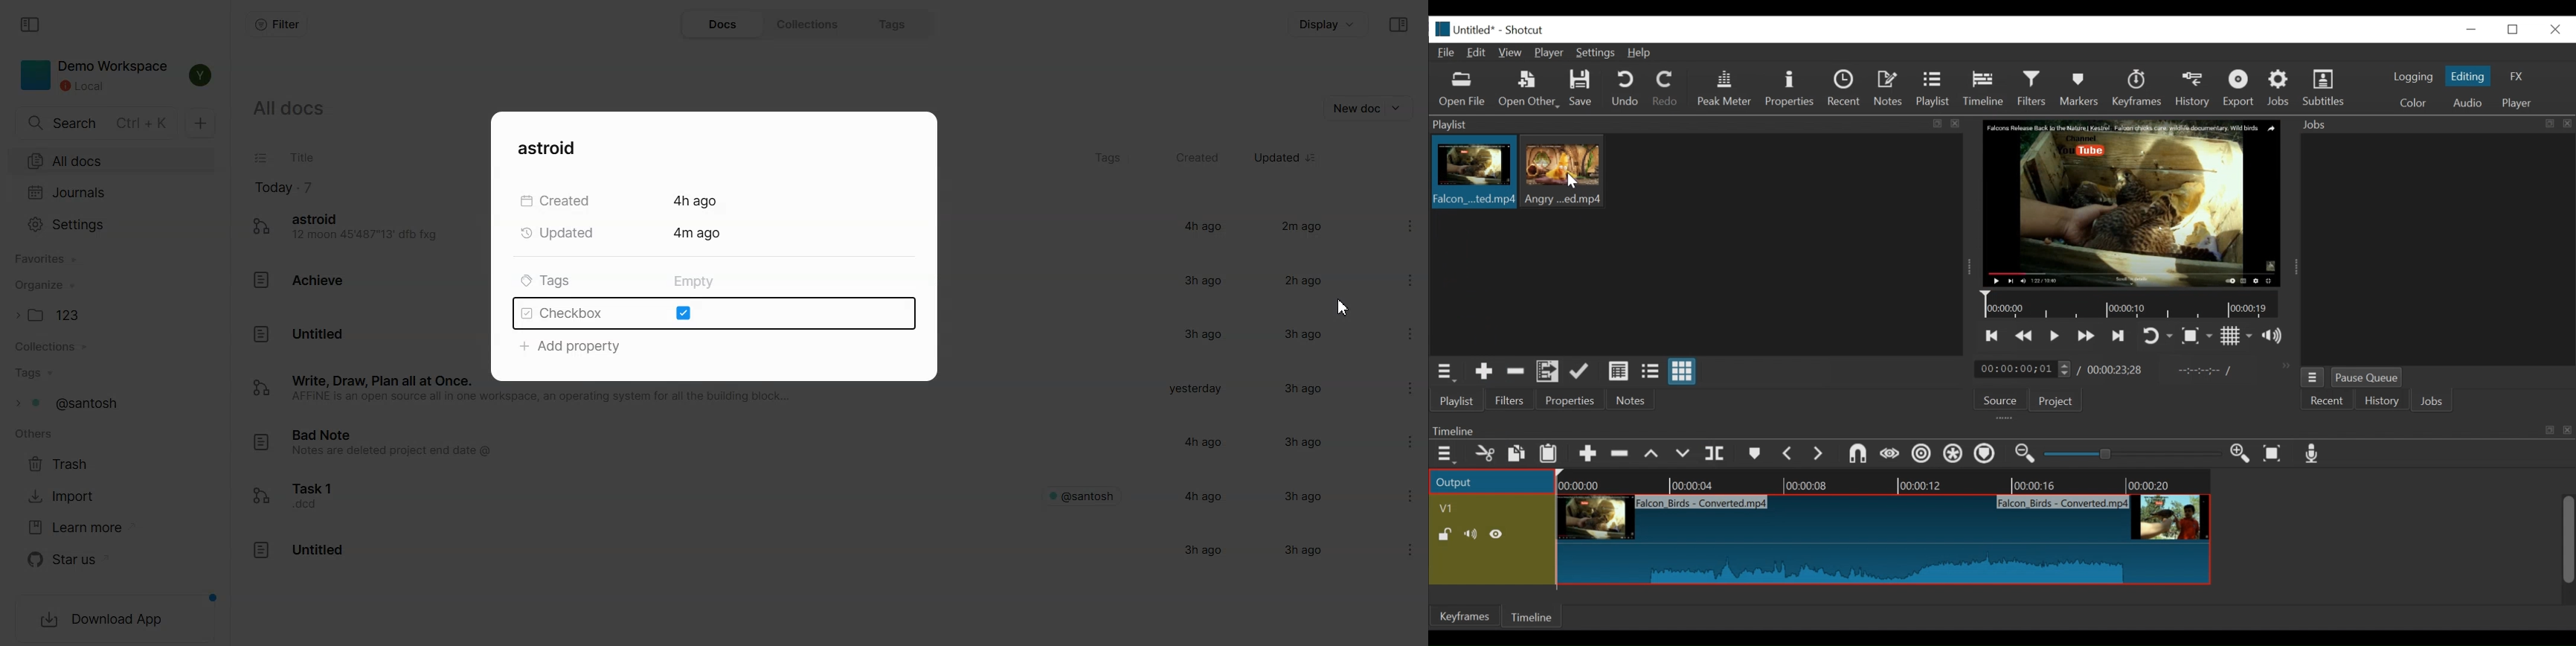 Image resolution: width=2576 pixels, height=672 pixels. What do you see at coordinates (114, 621) in the screenshot?
I see `Download App` at bounding box center [114, 621].